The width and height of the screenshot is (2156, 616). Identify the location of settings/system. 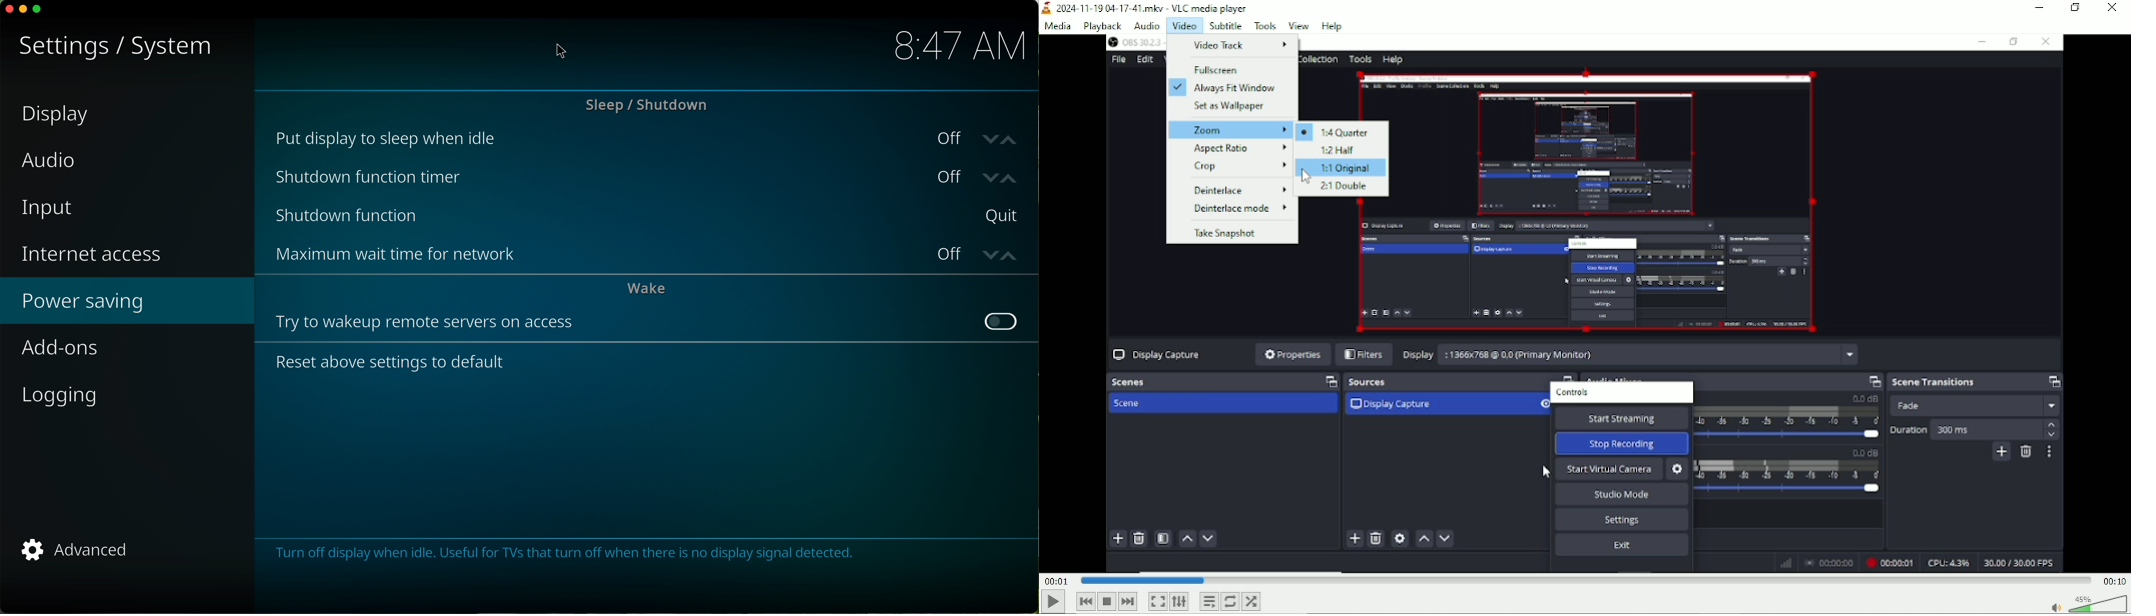
(118, 46).